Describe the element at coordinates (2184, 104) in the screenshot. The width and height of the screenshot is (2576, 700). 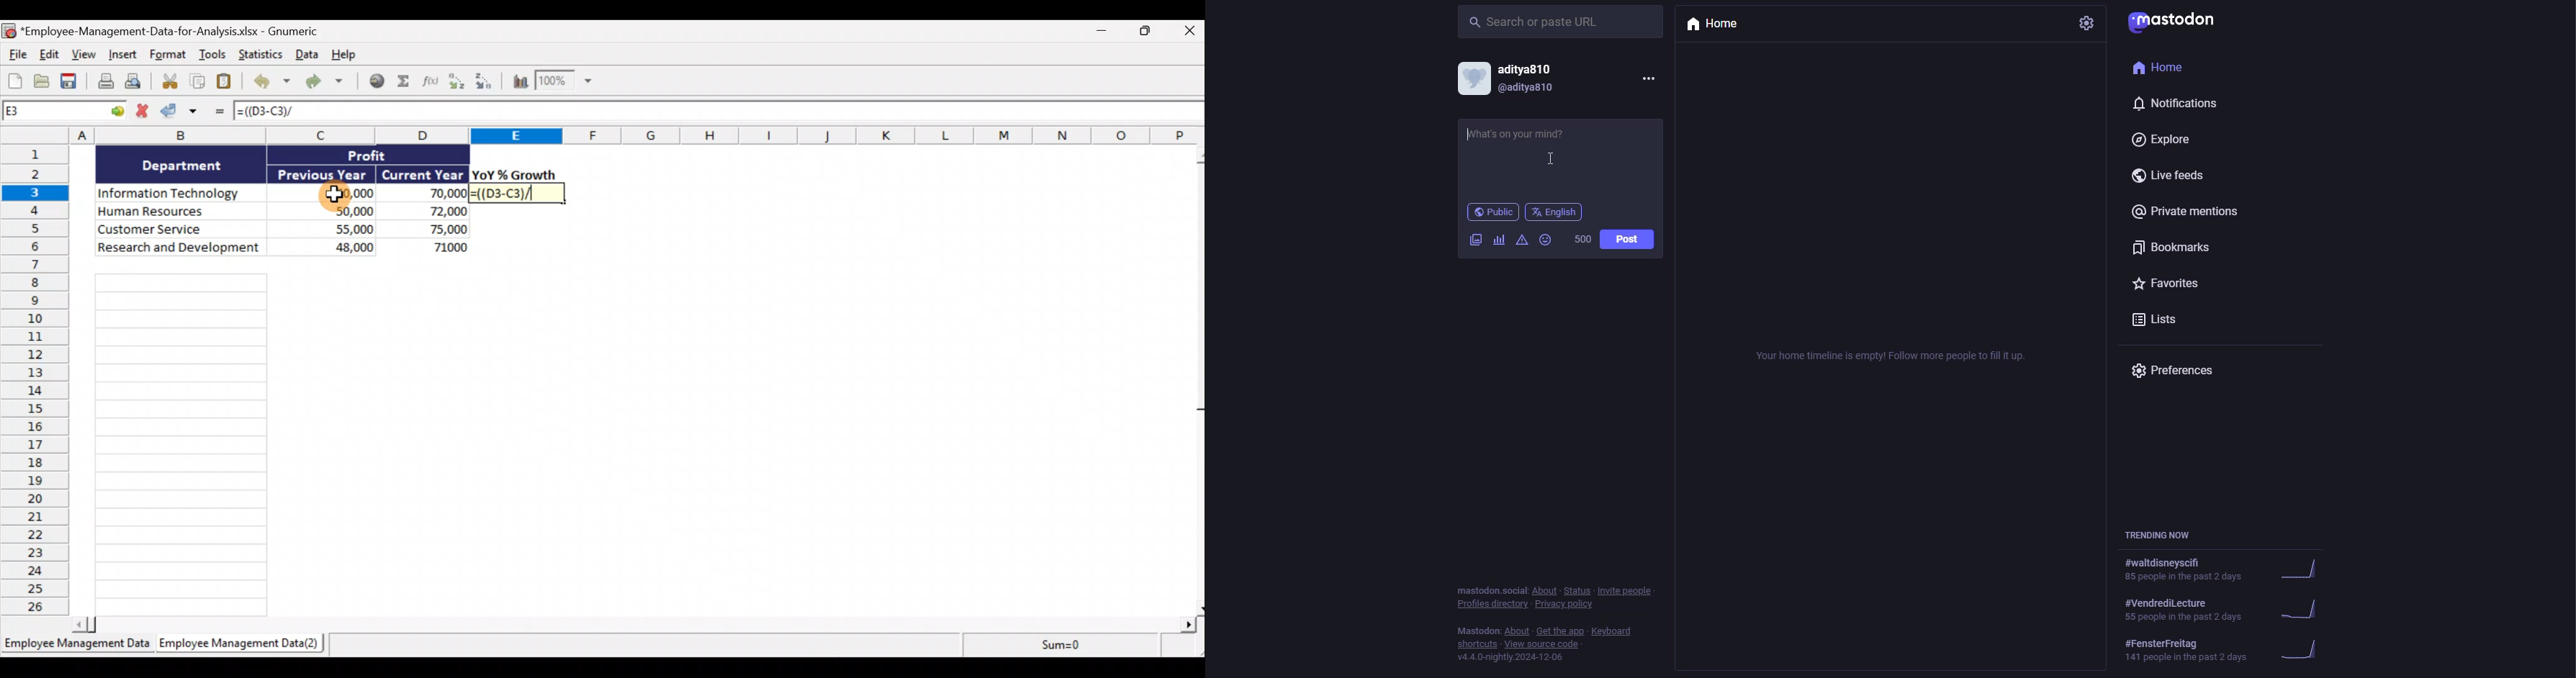
I see `notifications` at that location.